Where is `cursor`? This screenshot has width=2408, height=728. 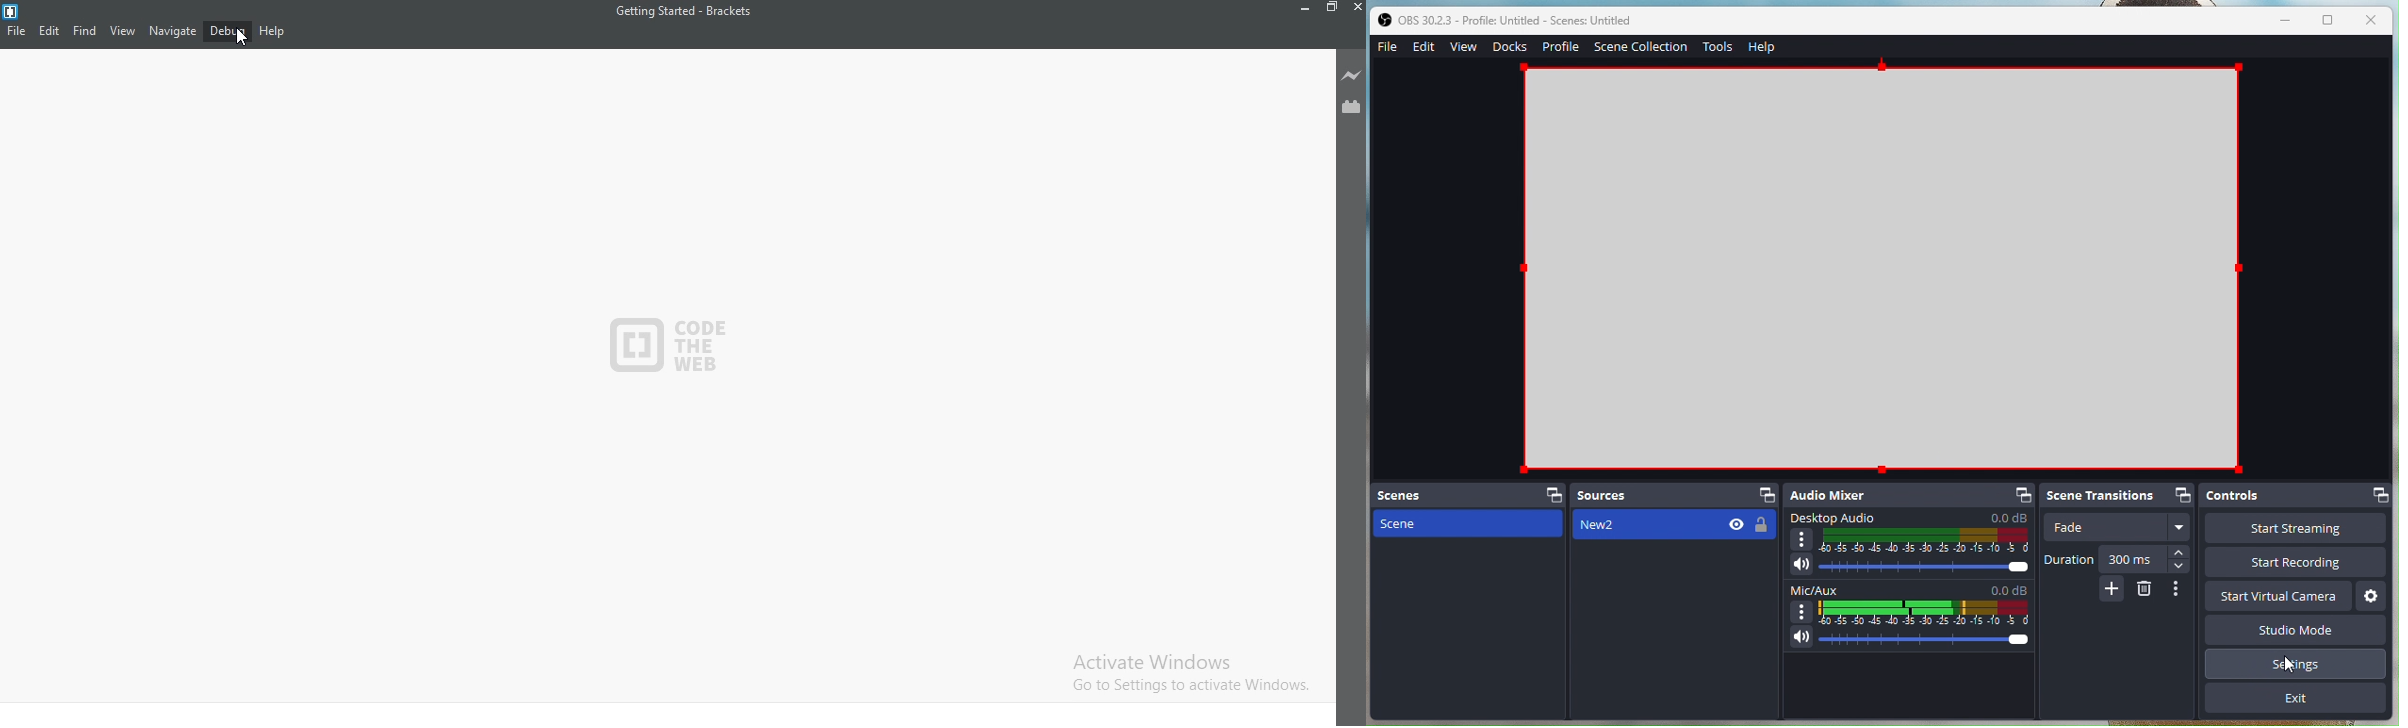 cursor is located at coordinates (242, 41).